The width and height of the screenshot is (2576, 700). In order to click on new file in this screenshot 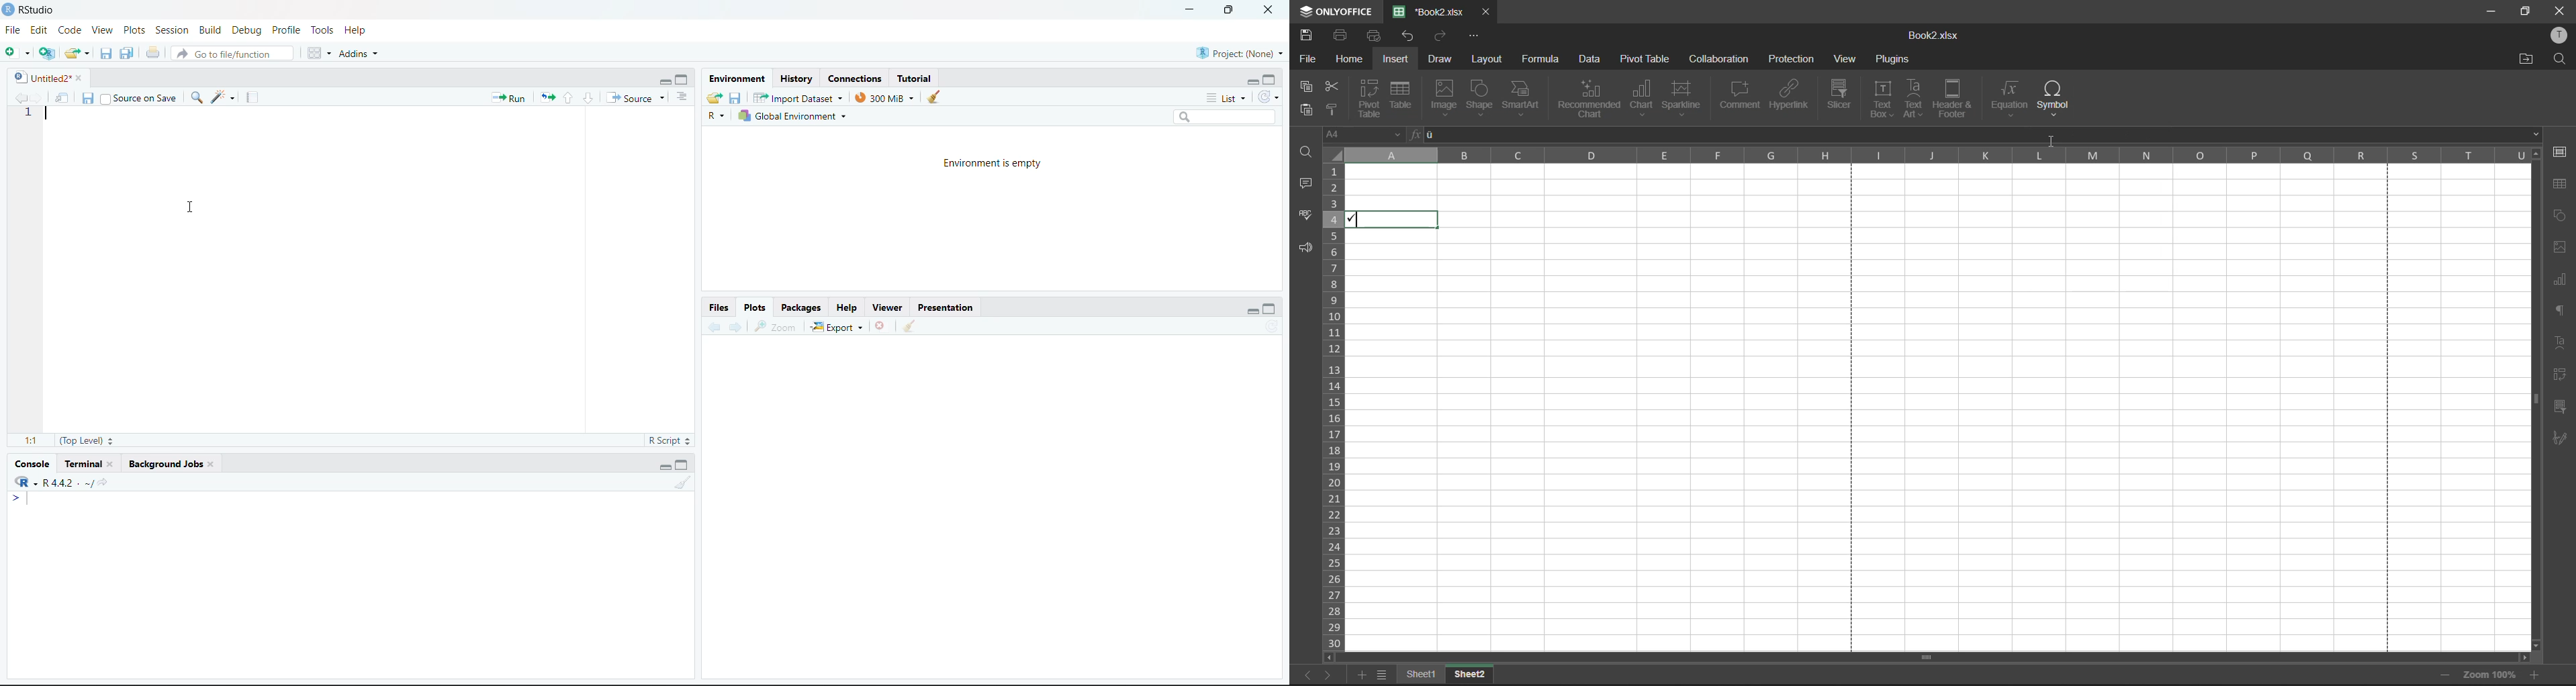, I will do `click(17, 54)`.